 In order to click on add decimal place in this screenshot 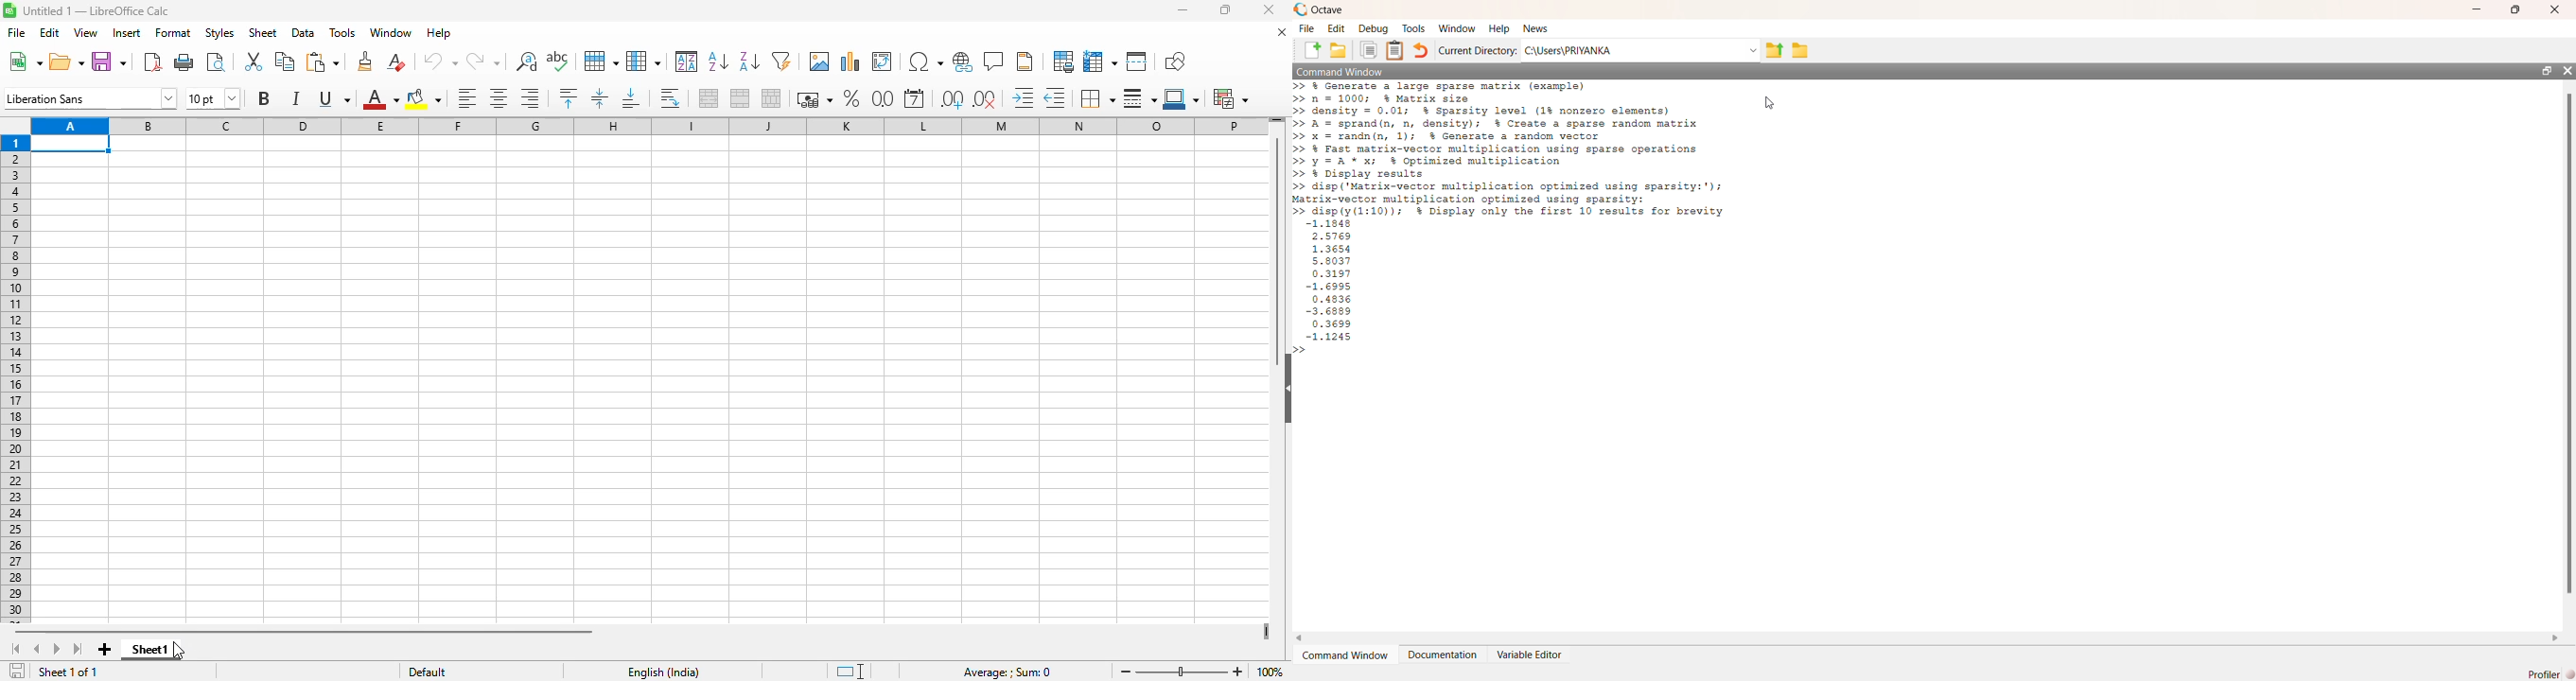, I will do `click(952, 99)`.